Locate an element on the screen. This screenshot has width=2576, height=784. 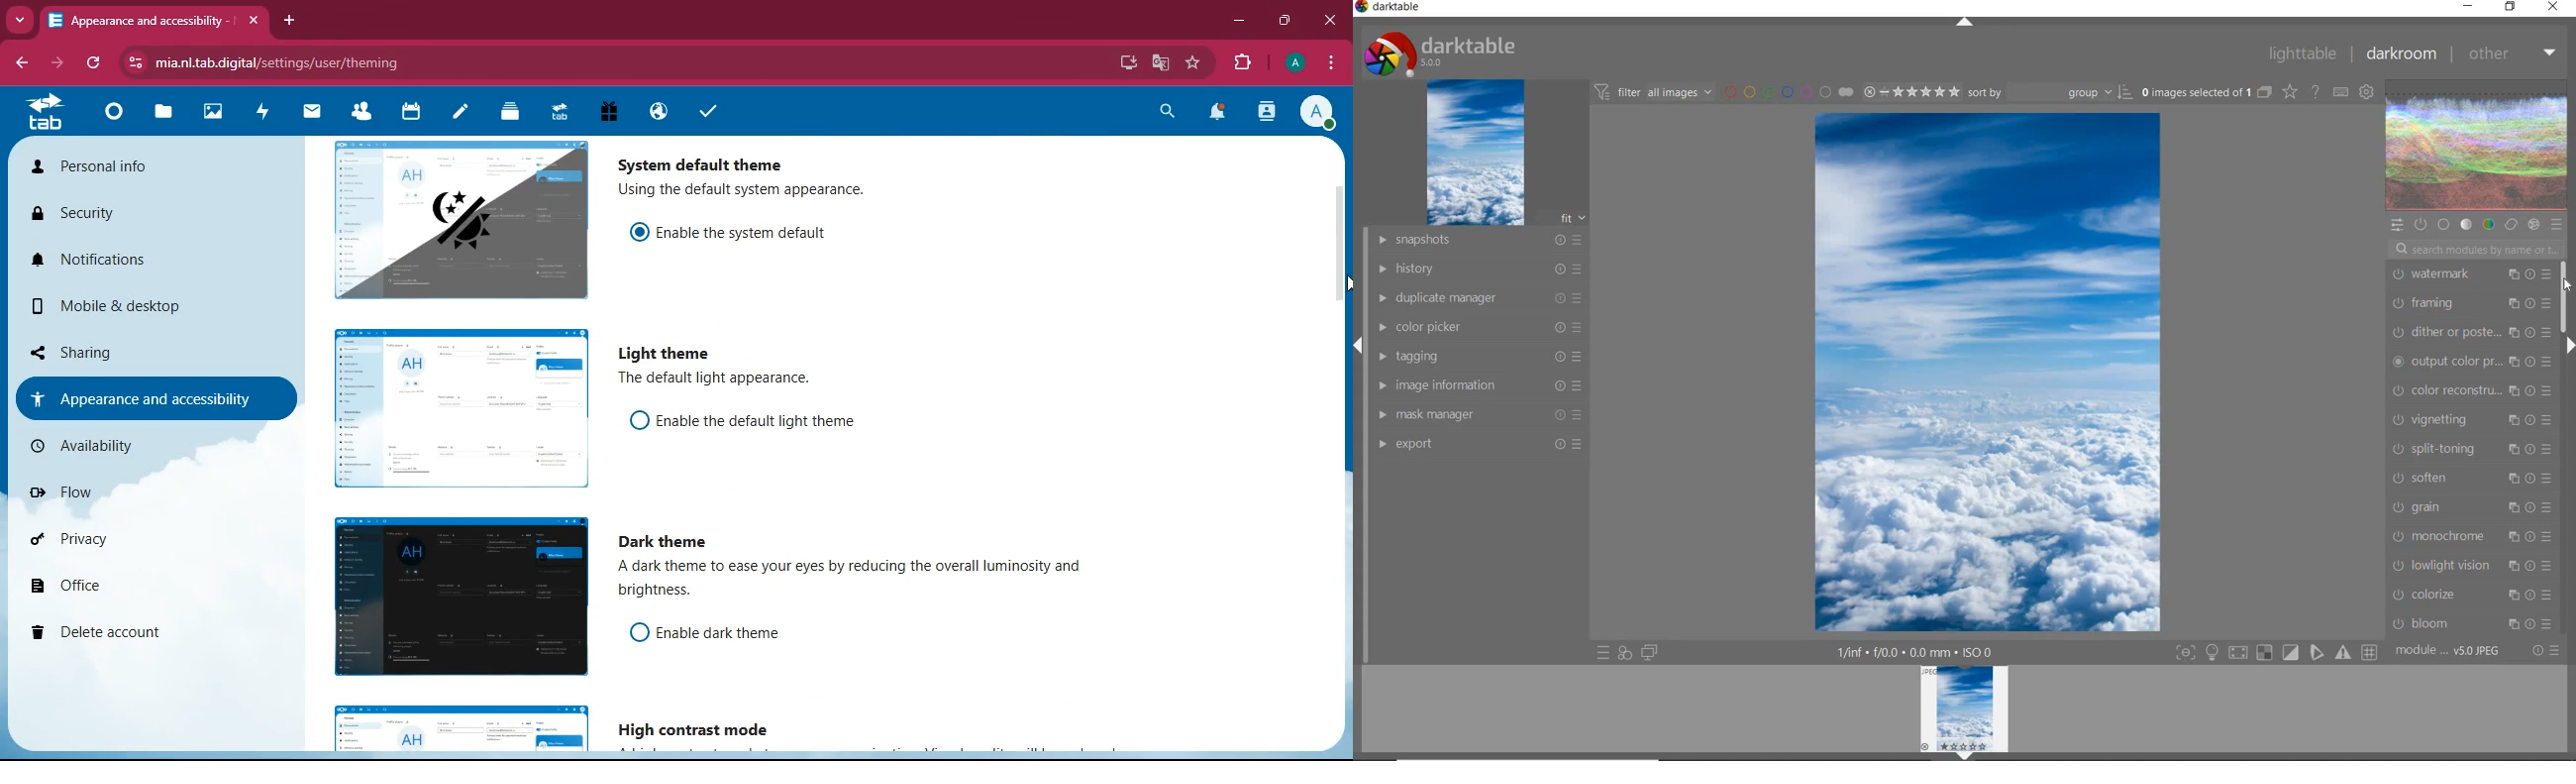
favourite is located at coordinates (1195, 63).